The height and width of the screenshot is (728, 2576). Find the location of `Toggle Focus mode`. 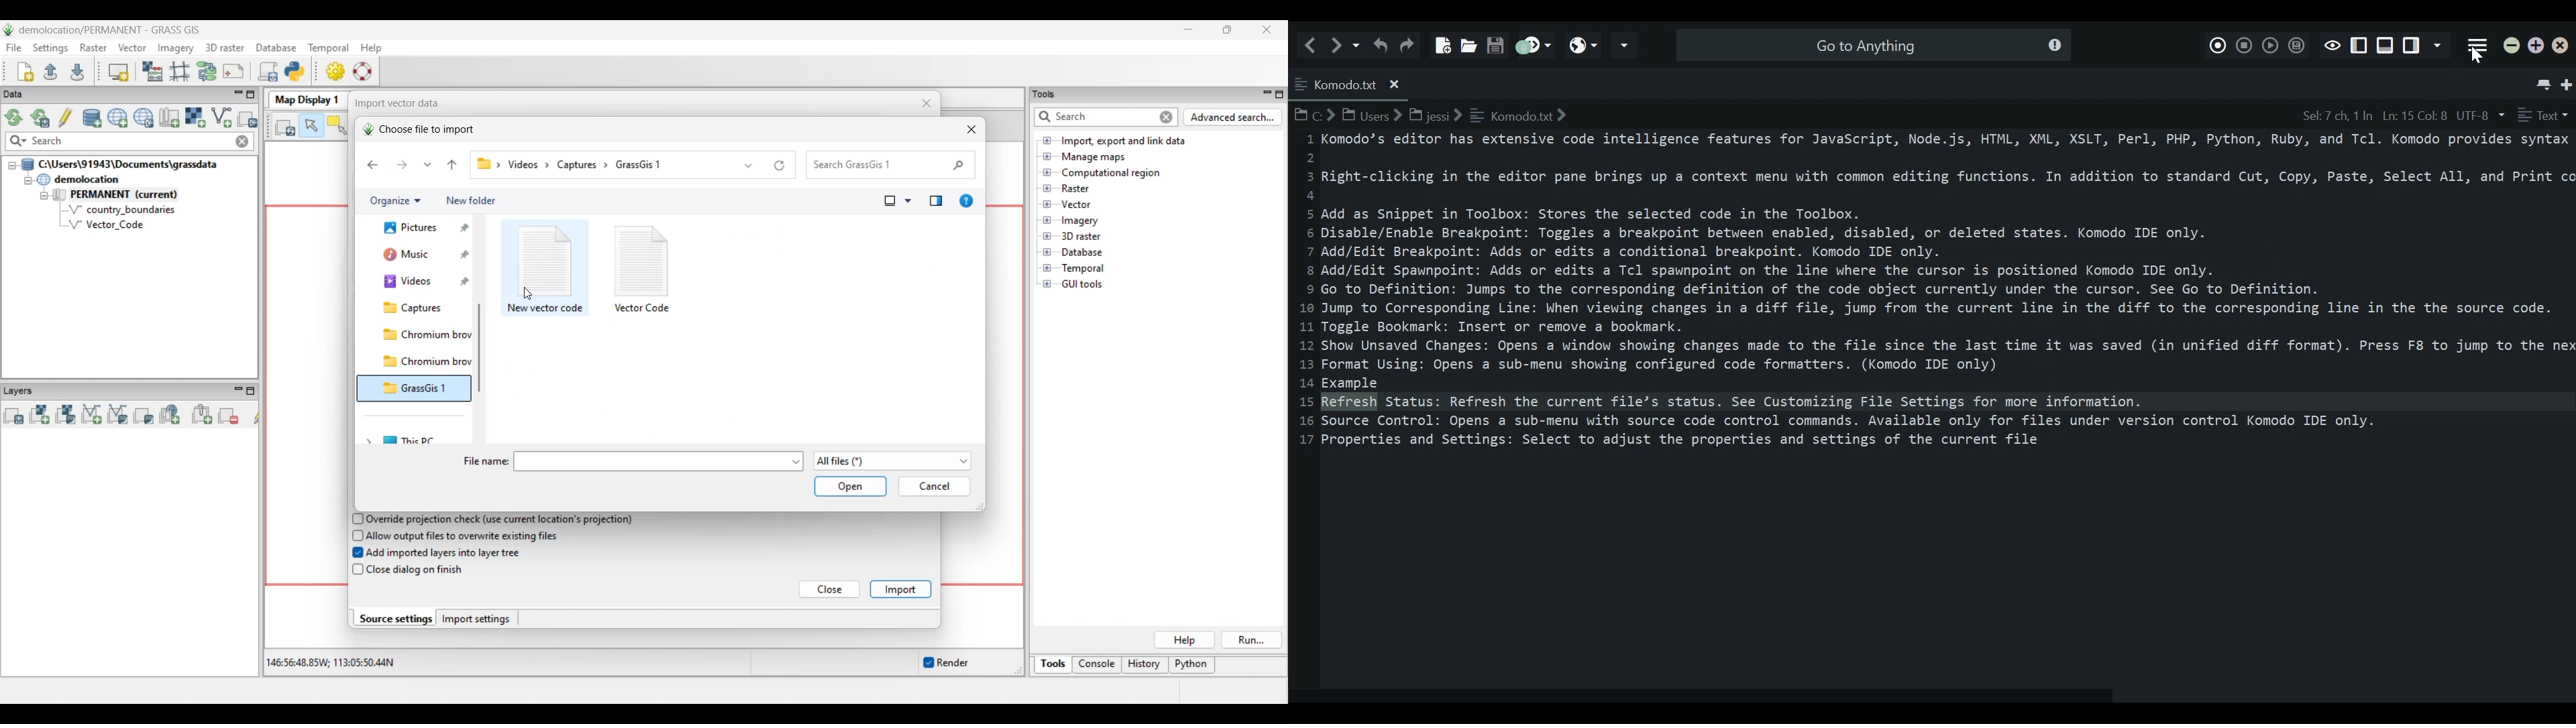

Toggle Focus mode is located at coordinates (2332, 44).